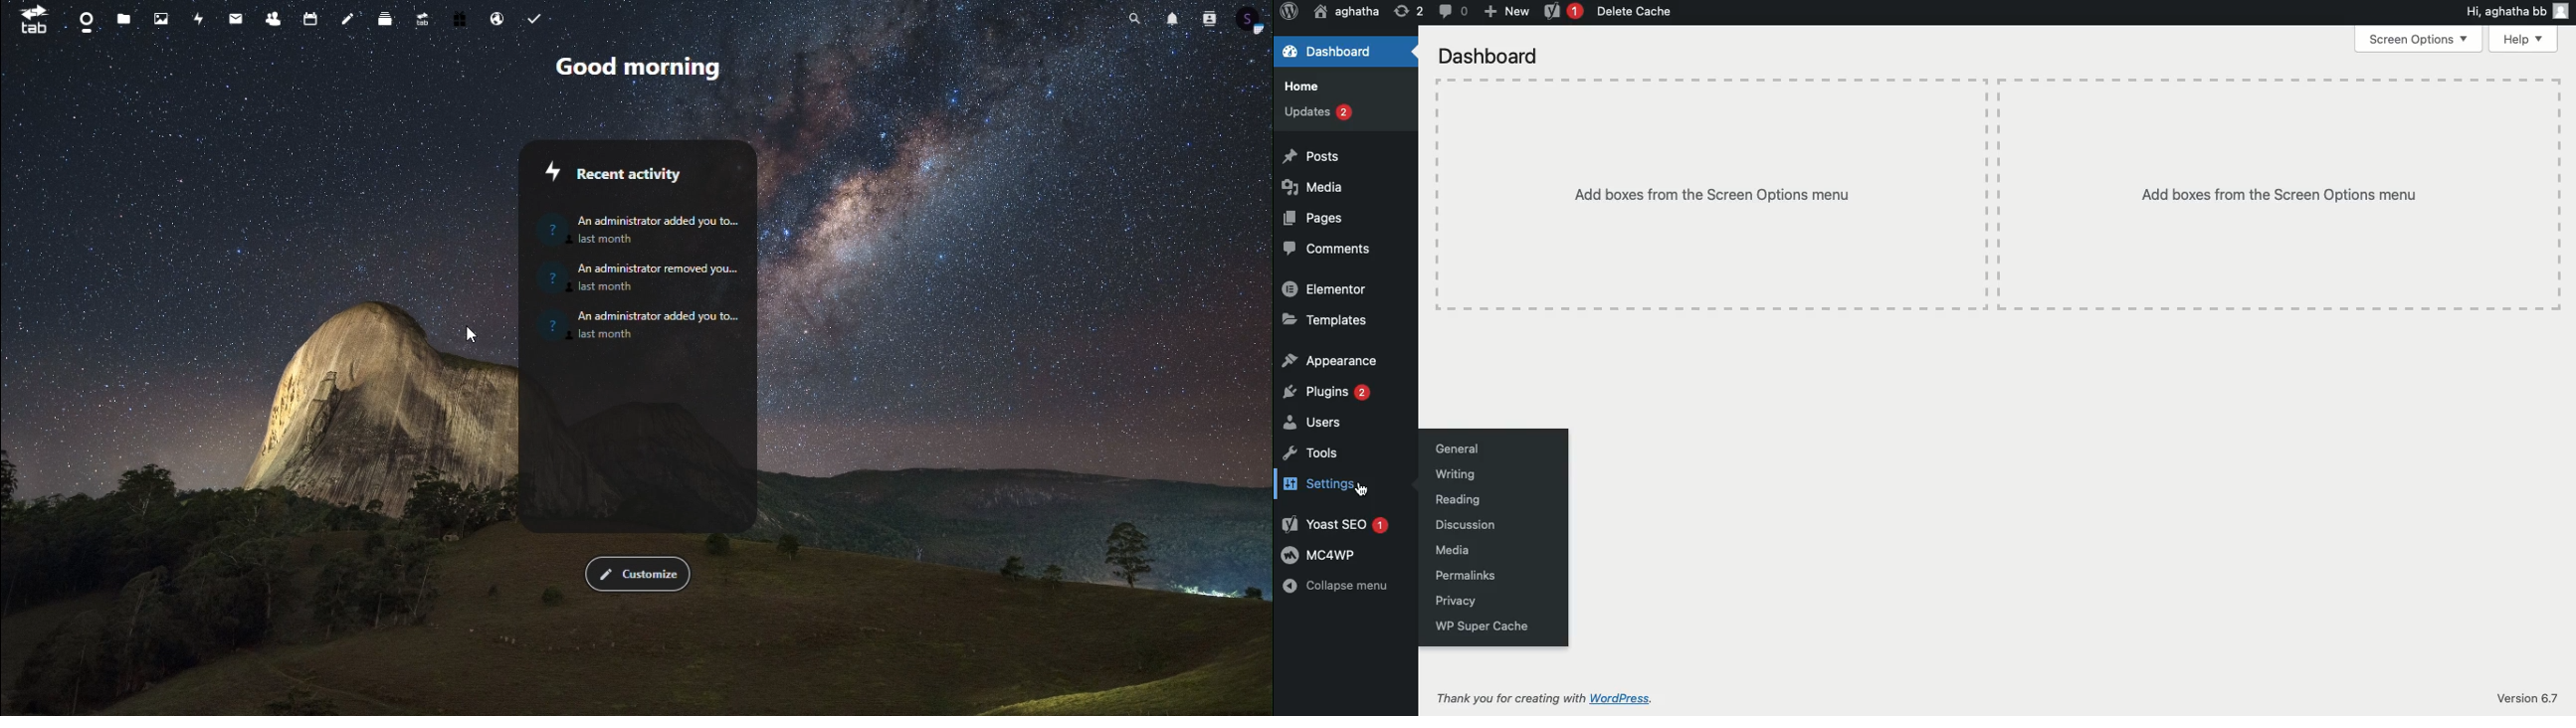 The image size is (2576, 728). Describe the element at coordinates (660, 316) in the screenshot. I see `‘An administrator added you to...` at that location.